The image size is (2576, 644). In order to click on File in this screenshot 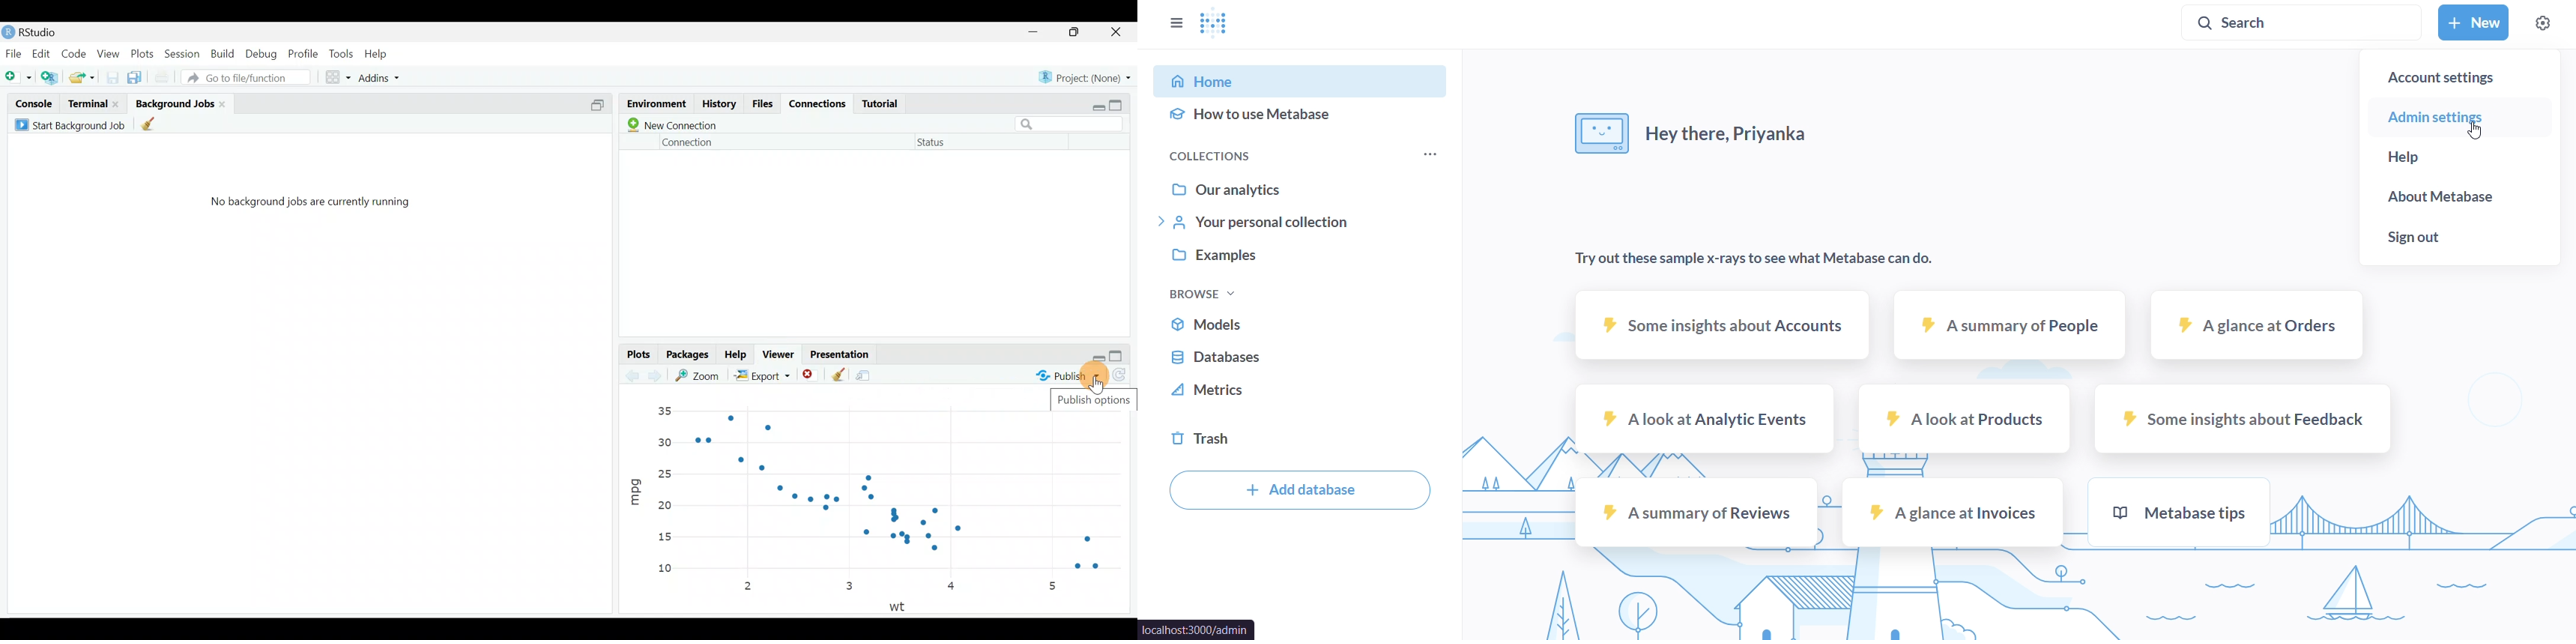, I will do `click(13, 53)`.